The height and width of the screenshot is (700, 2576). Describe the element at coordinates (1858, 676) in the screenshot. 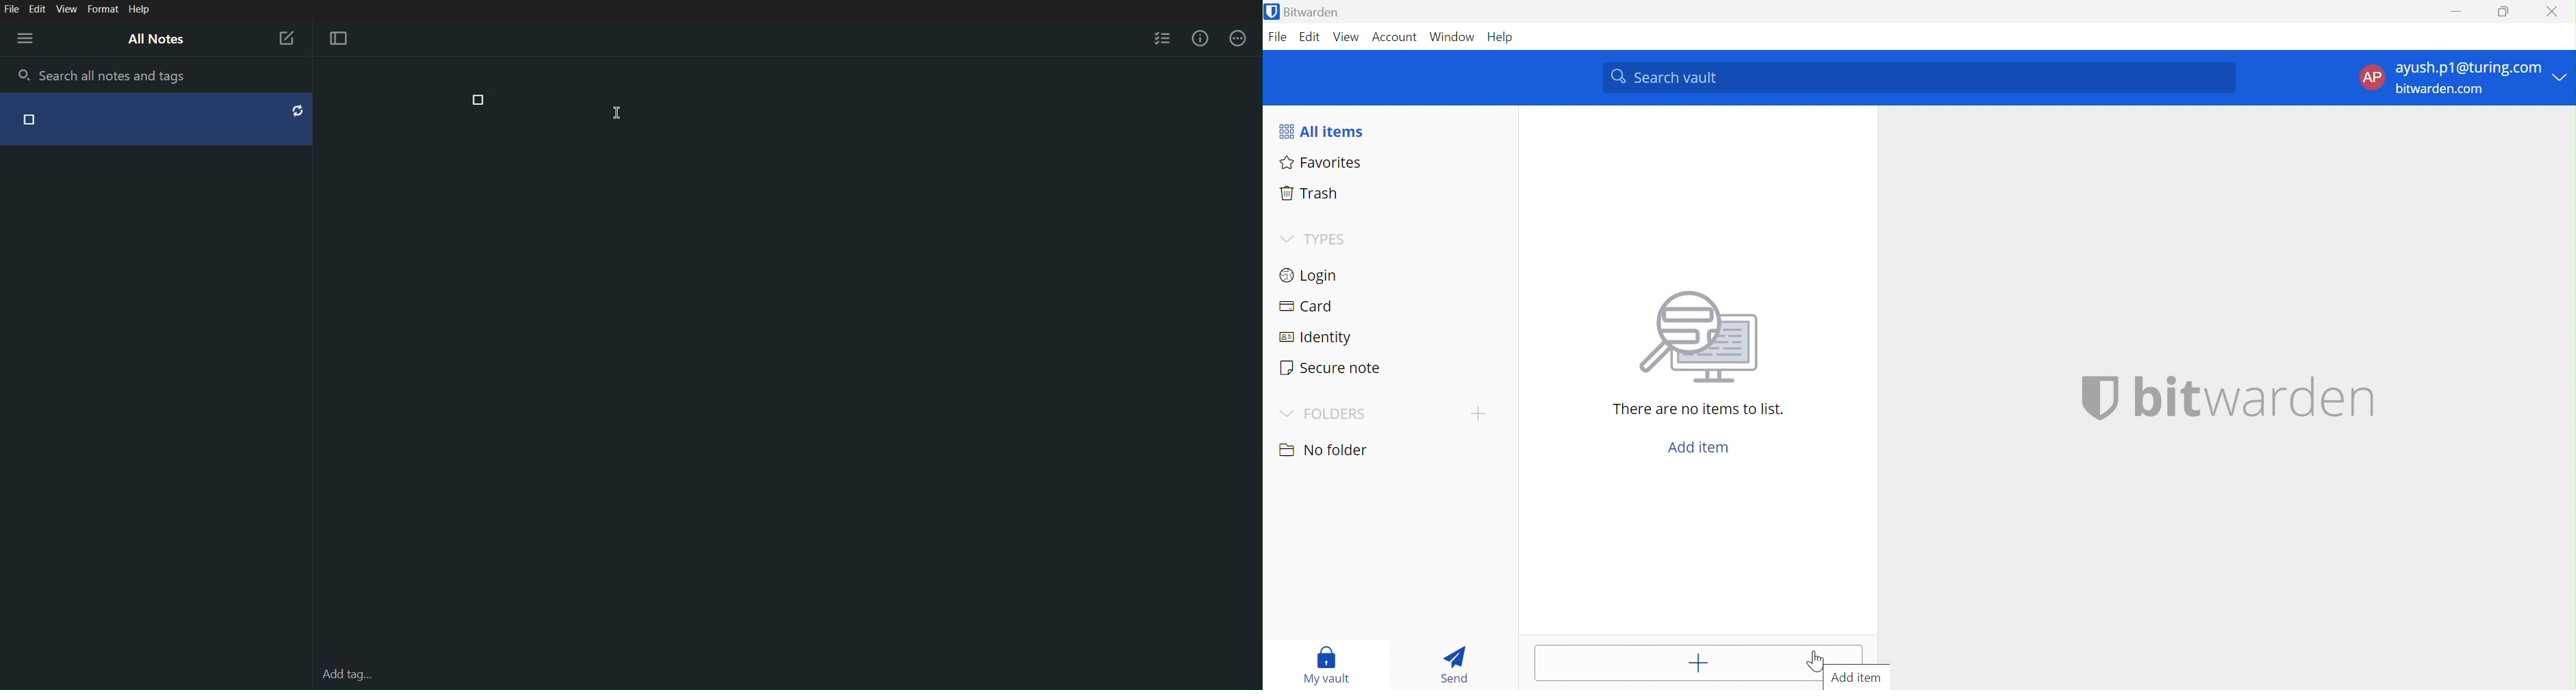

I see `Add item` at that location.